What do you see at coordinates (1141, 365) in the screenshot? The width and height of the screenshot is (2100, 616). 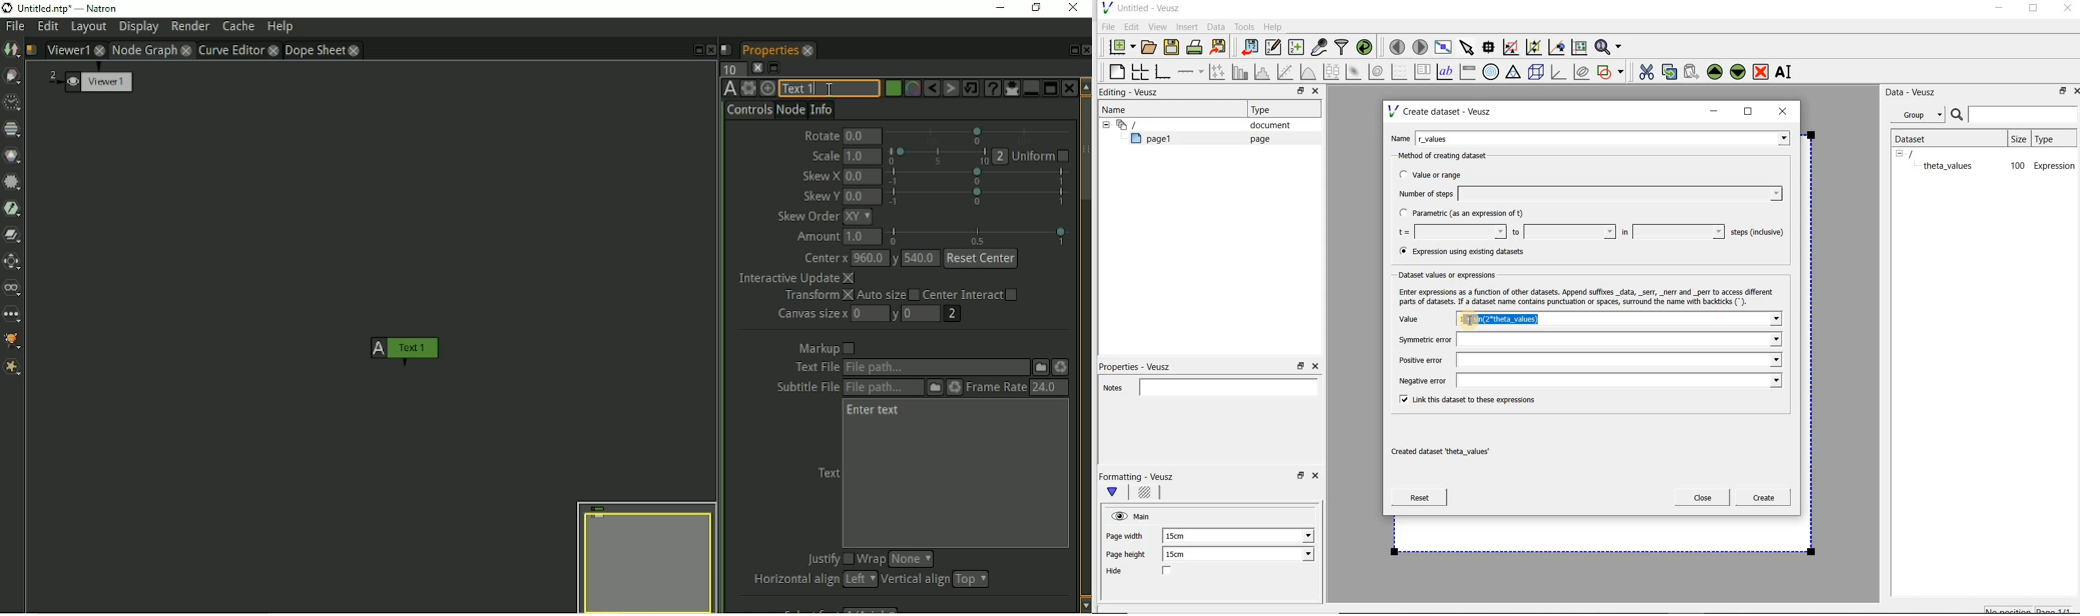 I see `Properties - Veusz` at bounding box center [1141, 365].